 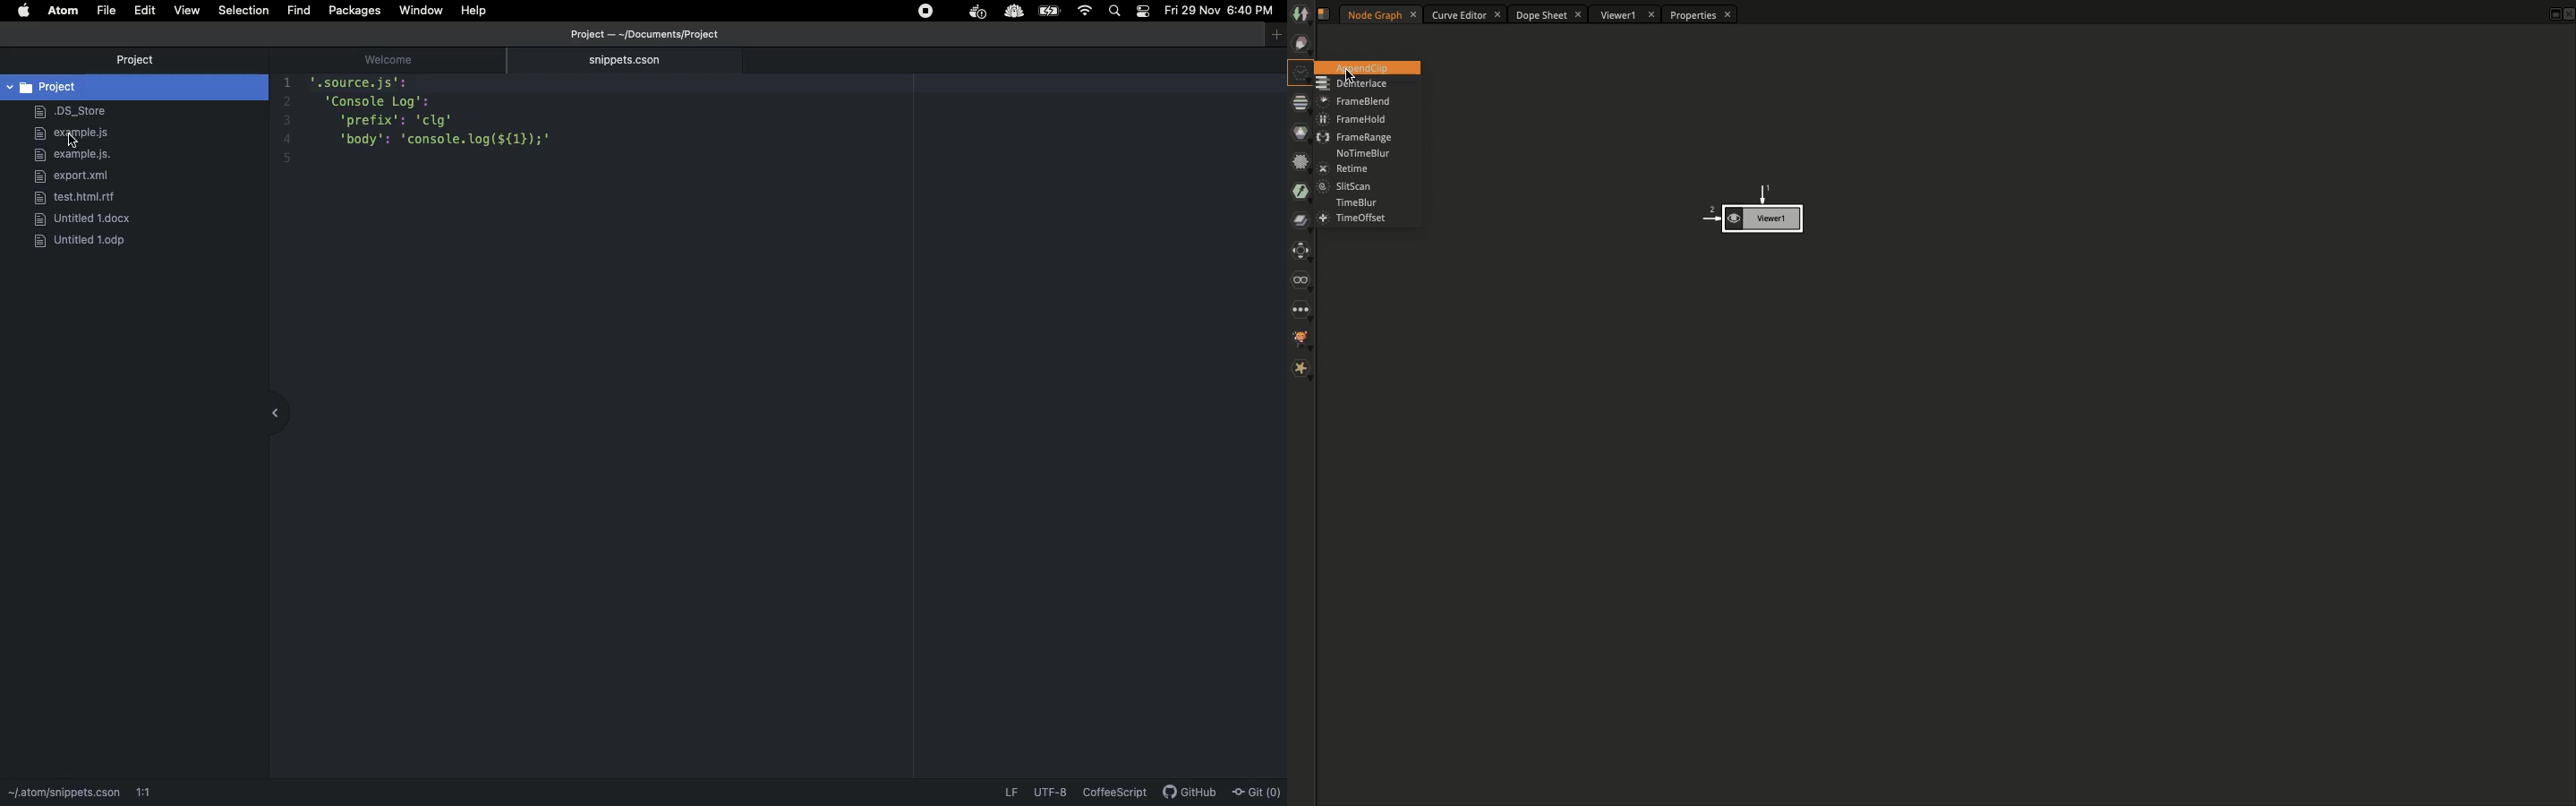 What do you see at coordinates (1117, 11) in the screenshot?
I see `Search` at bounding box center [1117, 11].